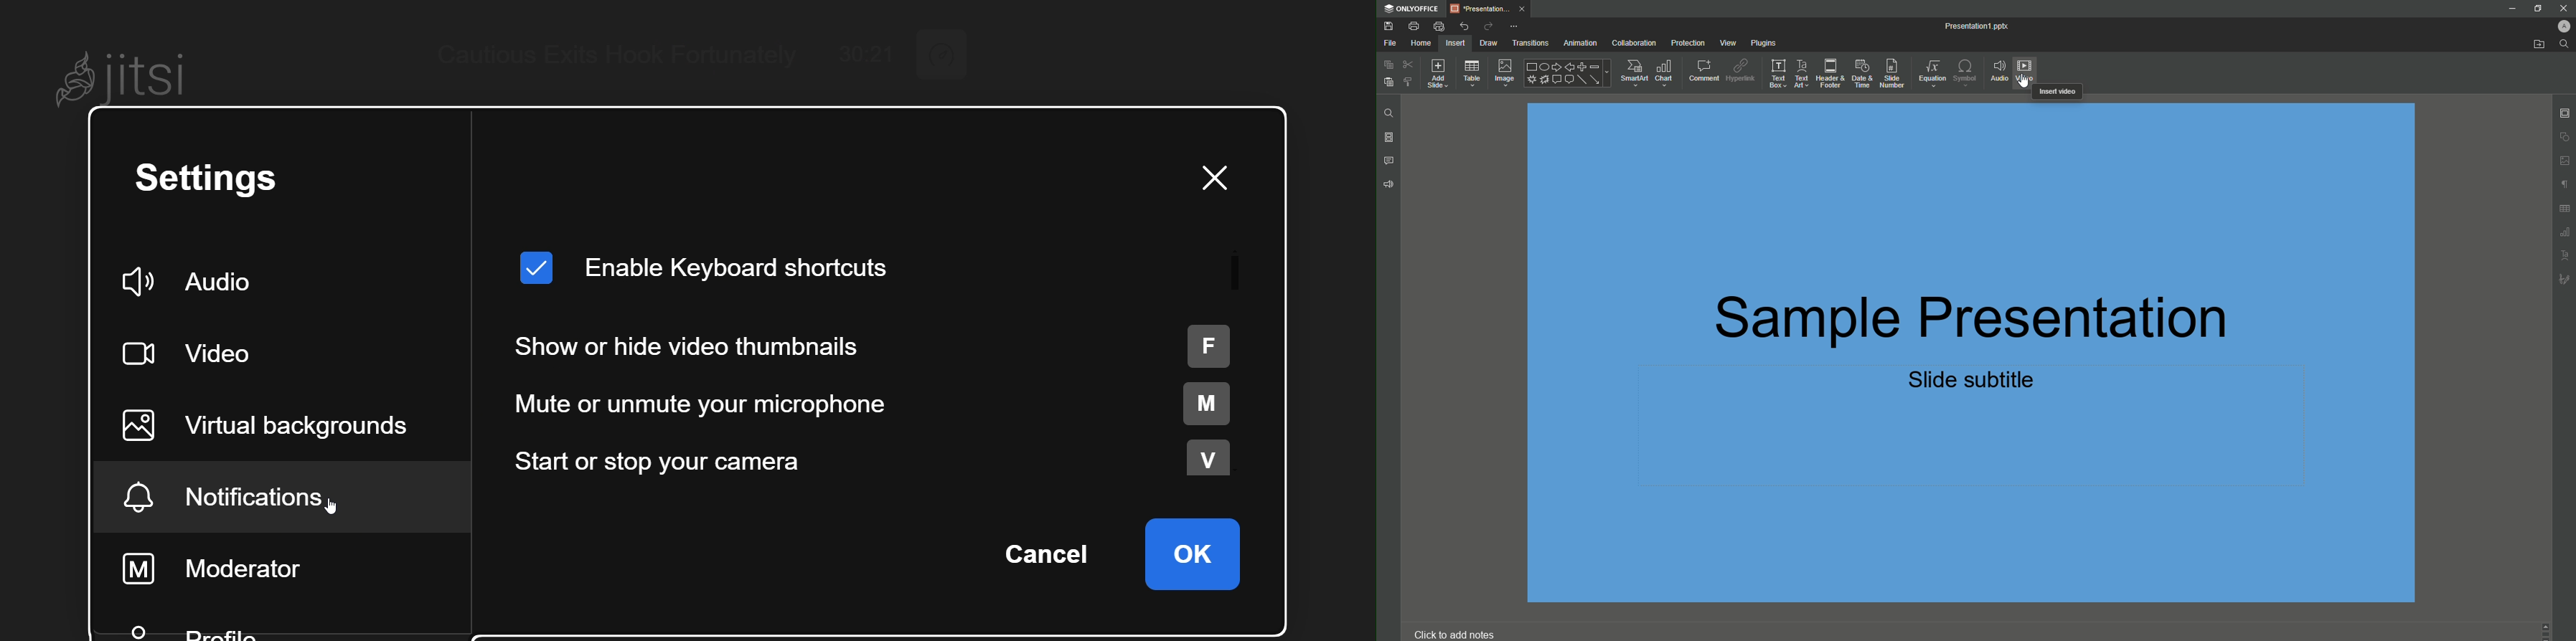 The height and width of the screenshot is (644, 2576). Describe the element at coordinates (1633, 42) in the screenshot. I see `Collaboration` at that location.